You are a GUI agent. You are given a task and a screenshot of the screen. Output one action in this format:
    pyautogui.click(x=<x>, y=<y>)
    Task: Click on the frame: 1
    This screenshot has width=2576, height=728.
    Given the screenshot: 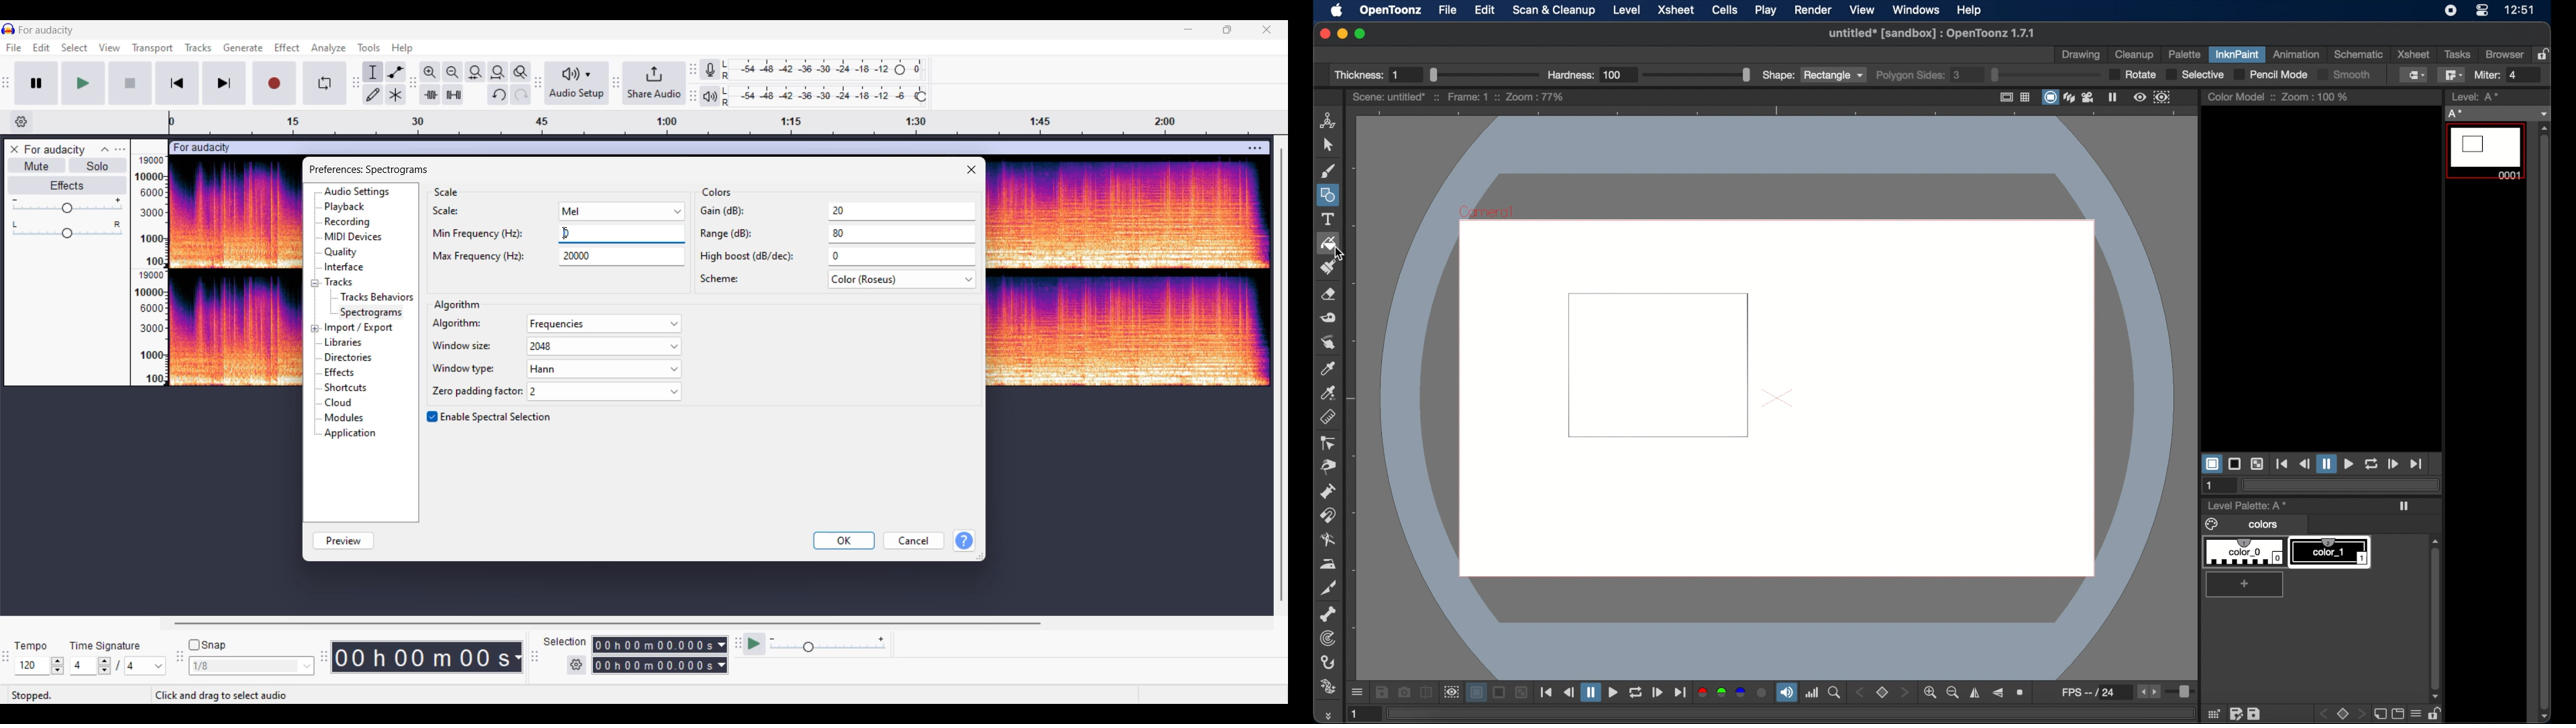 What is the action you would take?
    pyautogui.click(x=1468, y=97)
    